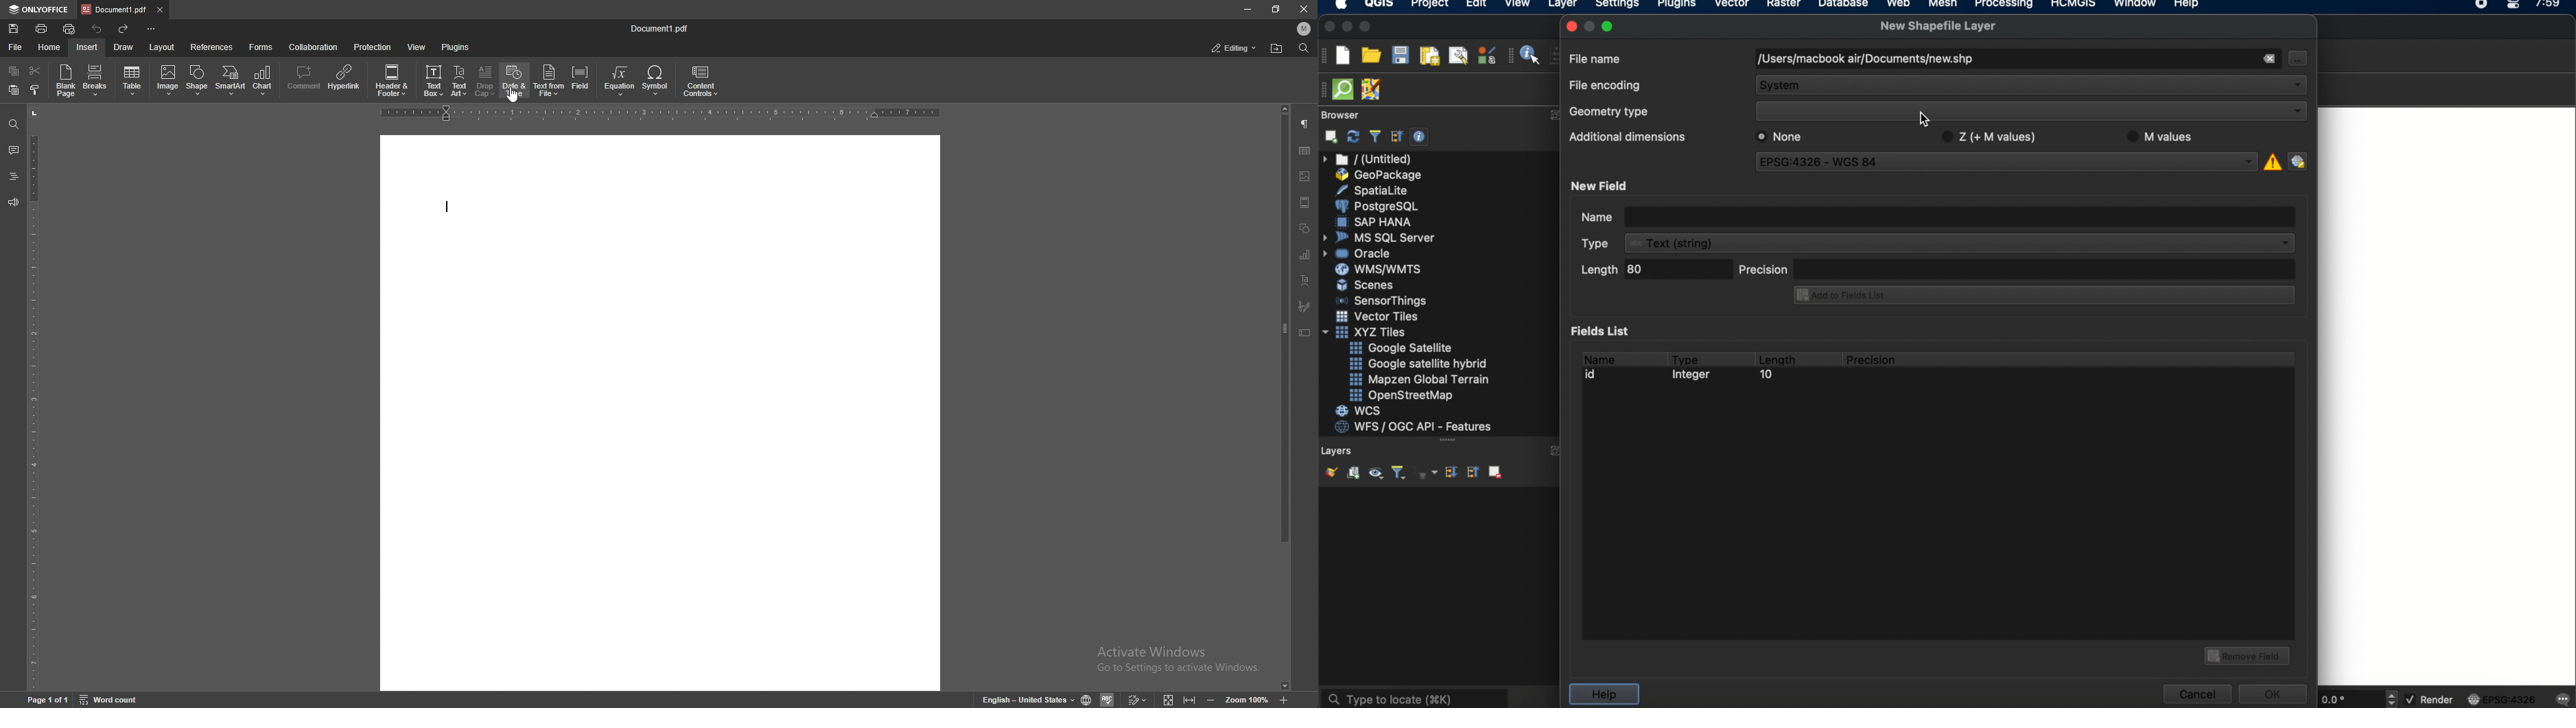 The width and height of the screenshot is (2576, 728). Describe the element at coordinates (1397, 136) in the screenshot. I see `collapse all` at that location.